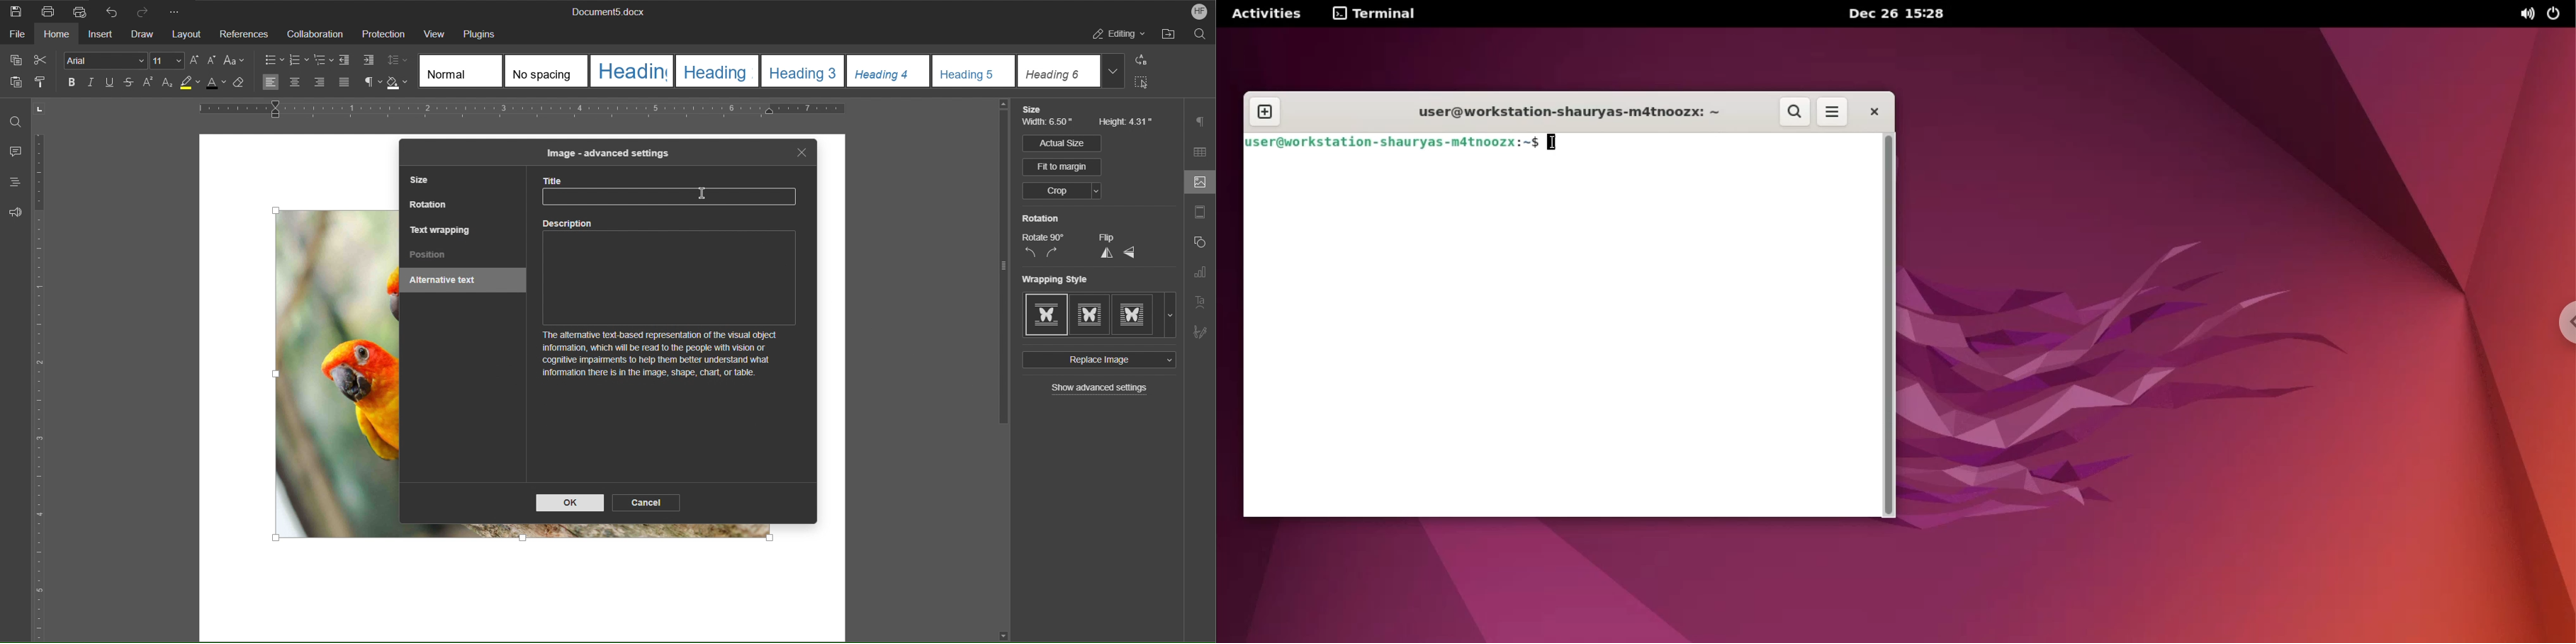 The width and height of the screenshot is (2576, 644). What do you see at coordinates (1886, 325) in the screenshot?
I see `scrollbar` at bounding box center [1886, 325].